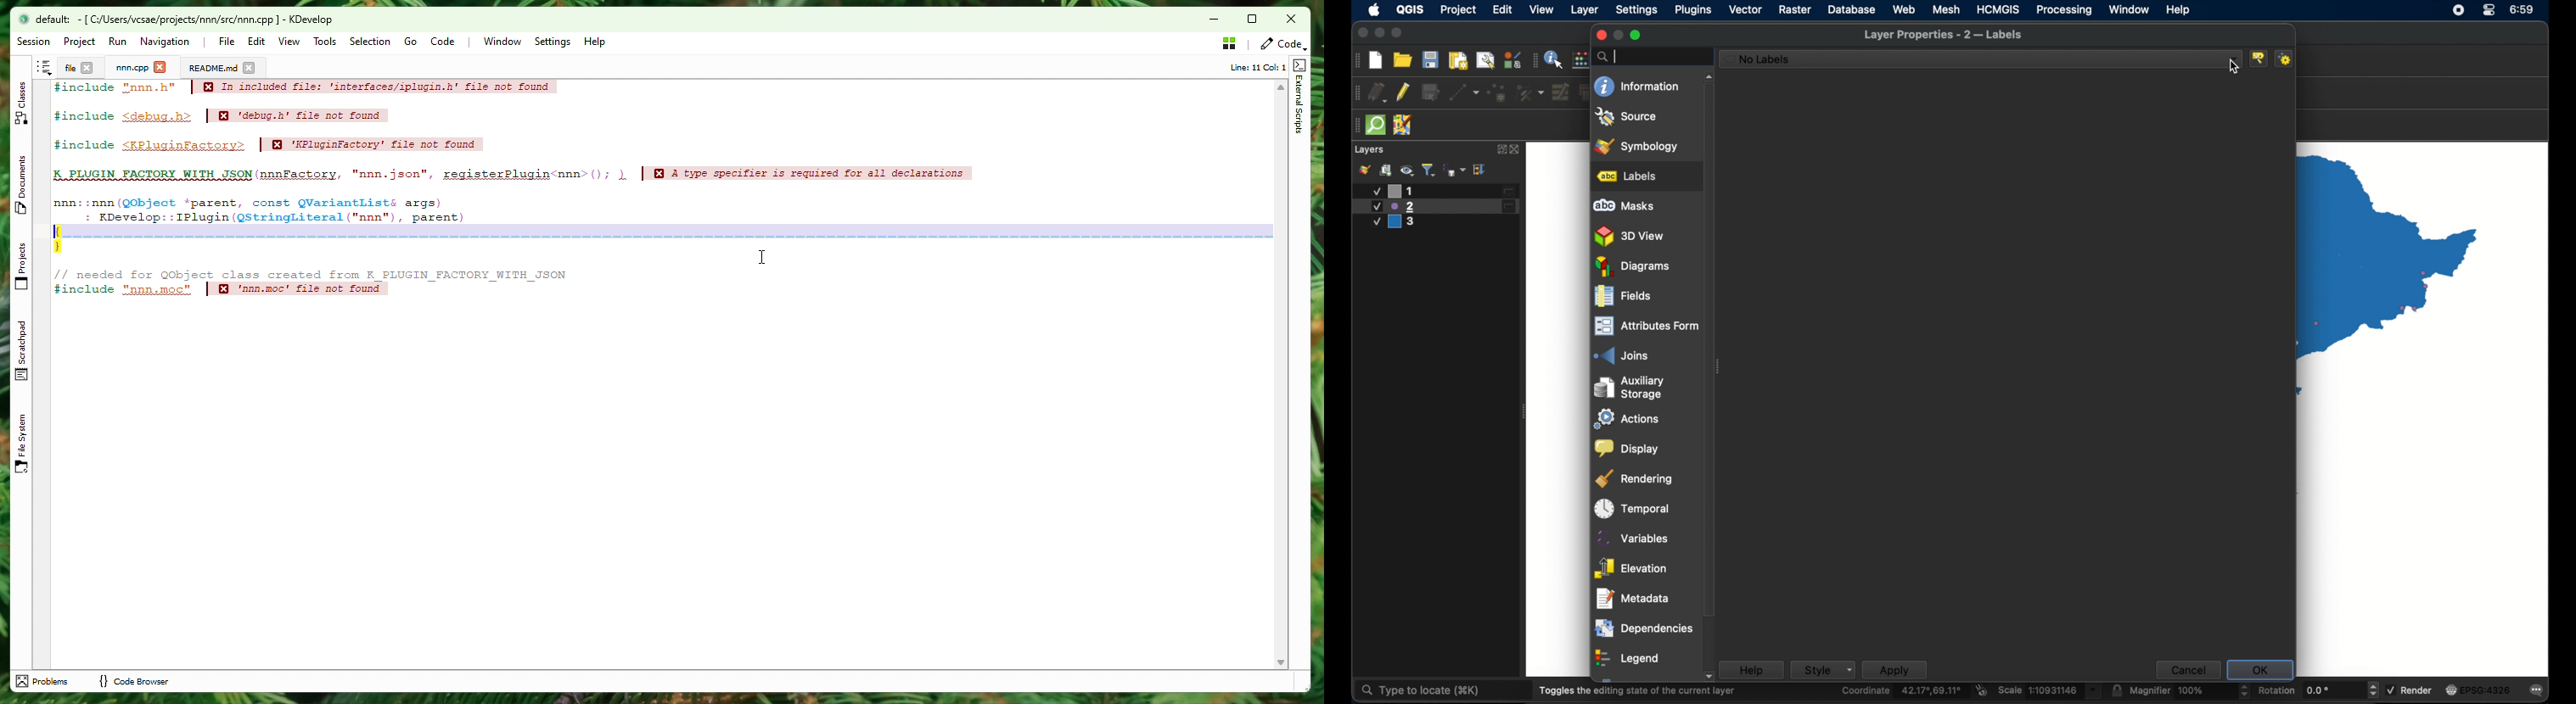 This screenshot has width=2576, height=728. Describe the element at coordinates (370, 41) in the screenshot. I see `Selection` at that location.